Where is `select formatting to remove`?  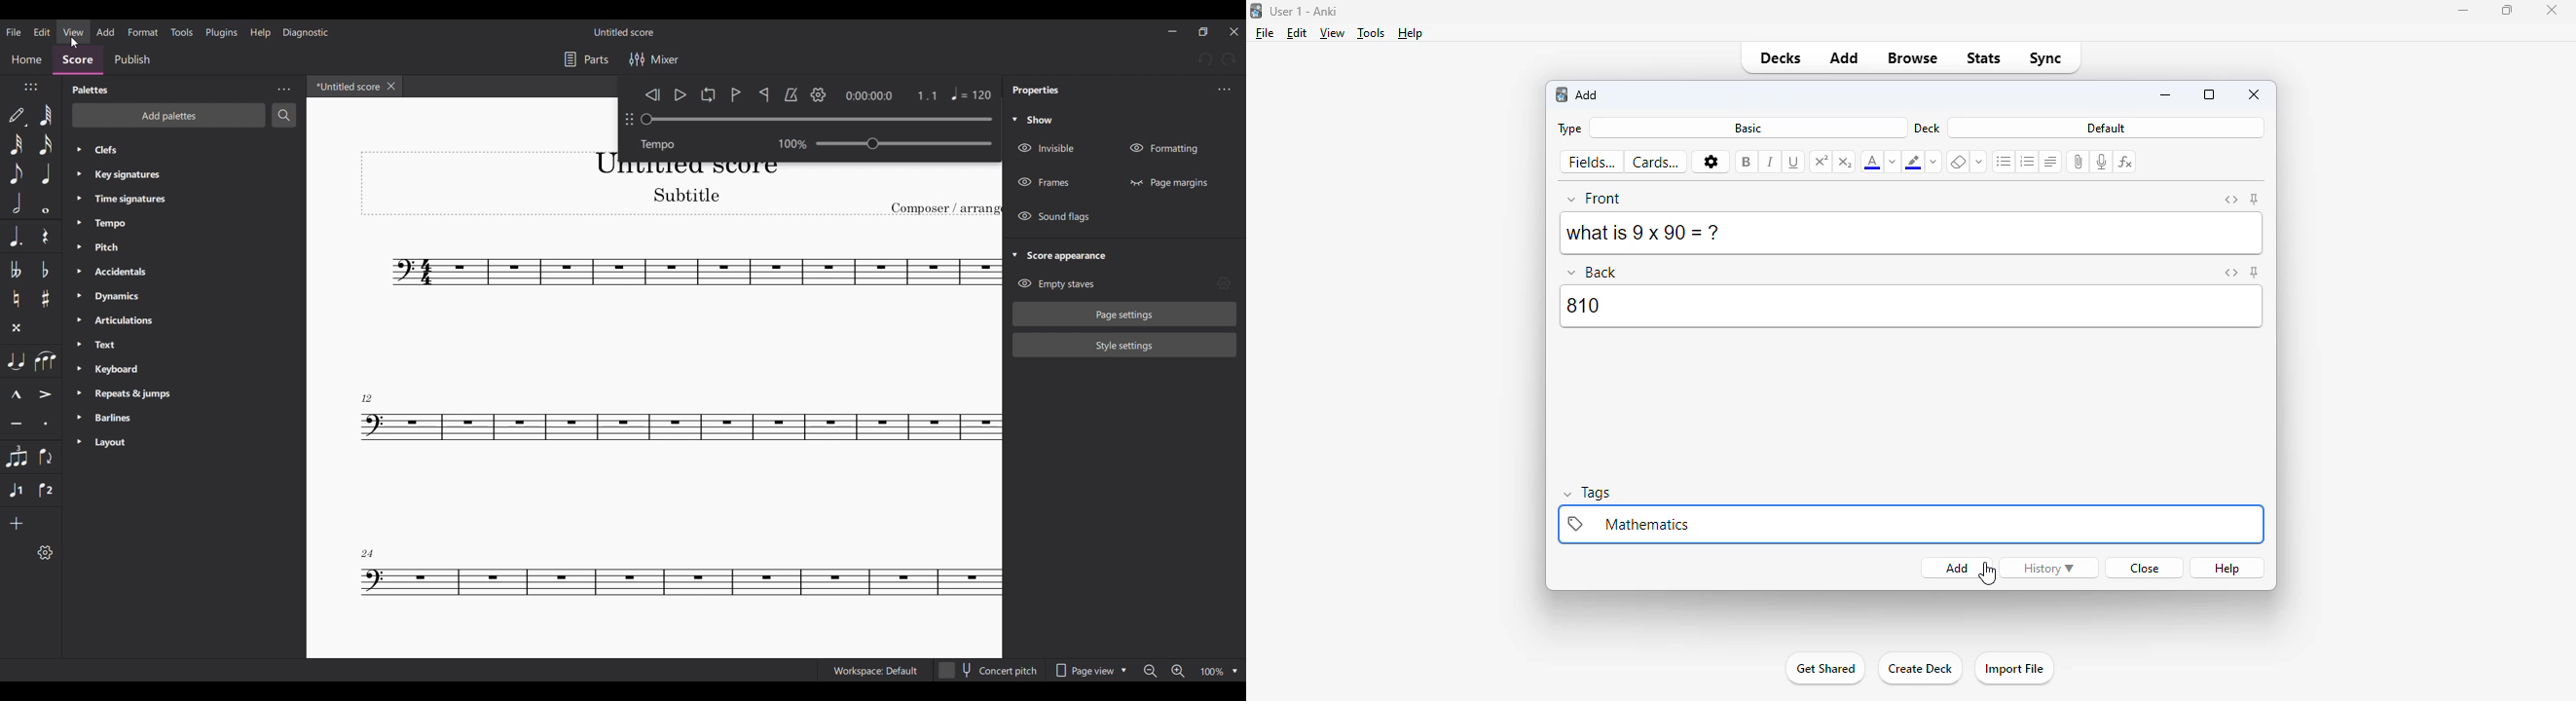
select formatting to remove is located at coordinates (1979, 163).